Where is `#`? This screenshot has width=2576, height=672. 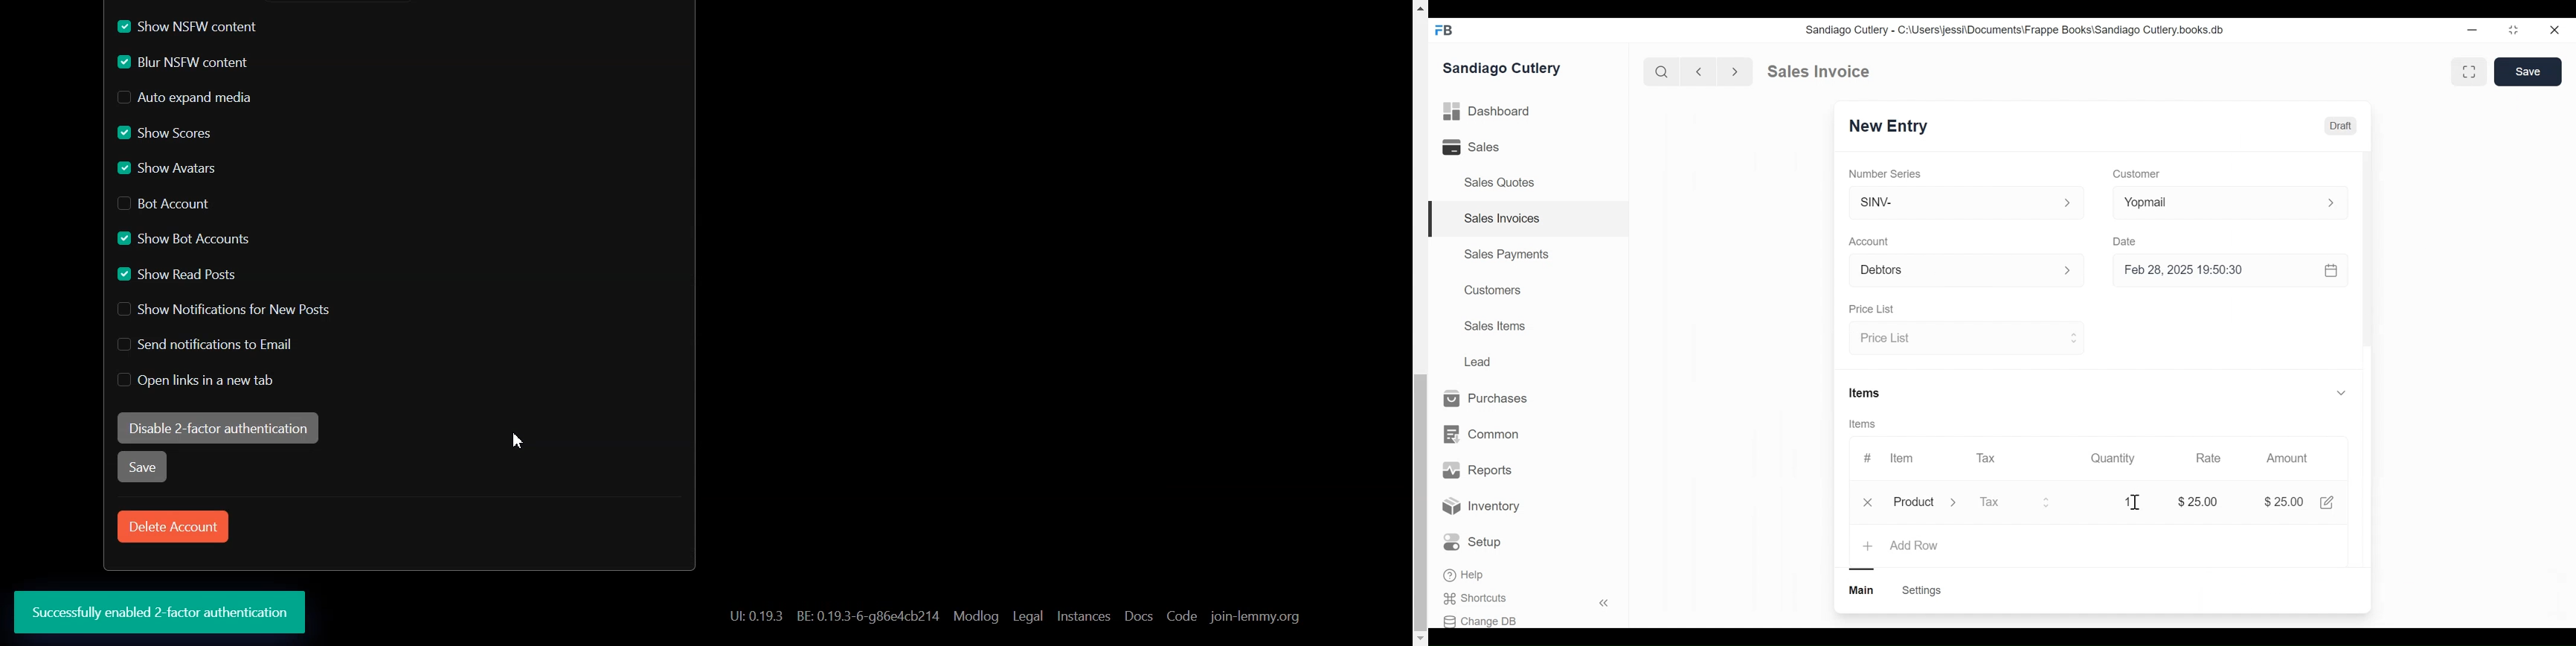 # is located at coordinates (1868, 456).